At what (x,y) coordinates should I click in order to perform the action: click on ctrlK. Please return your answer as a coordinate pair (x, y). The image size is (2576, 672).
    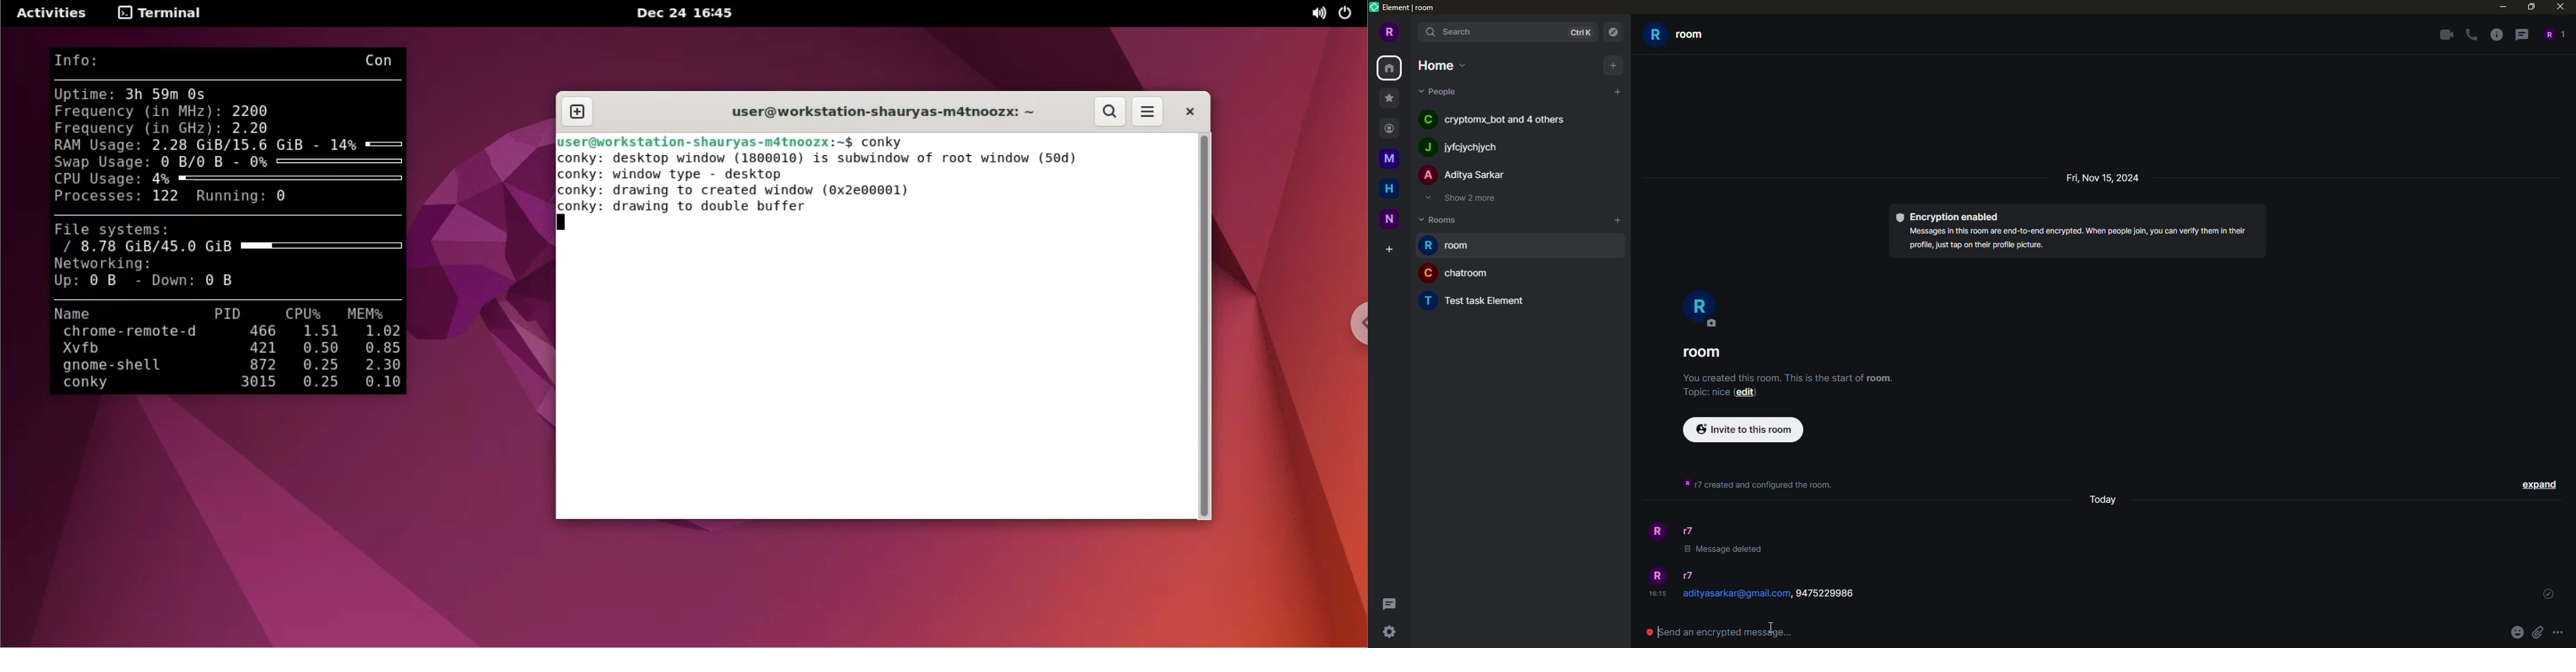
    Looking at the image, I should click on (1579, 33).